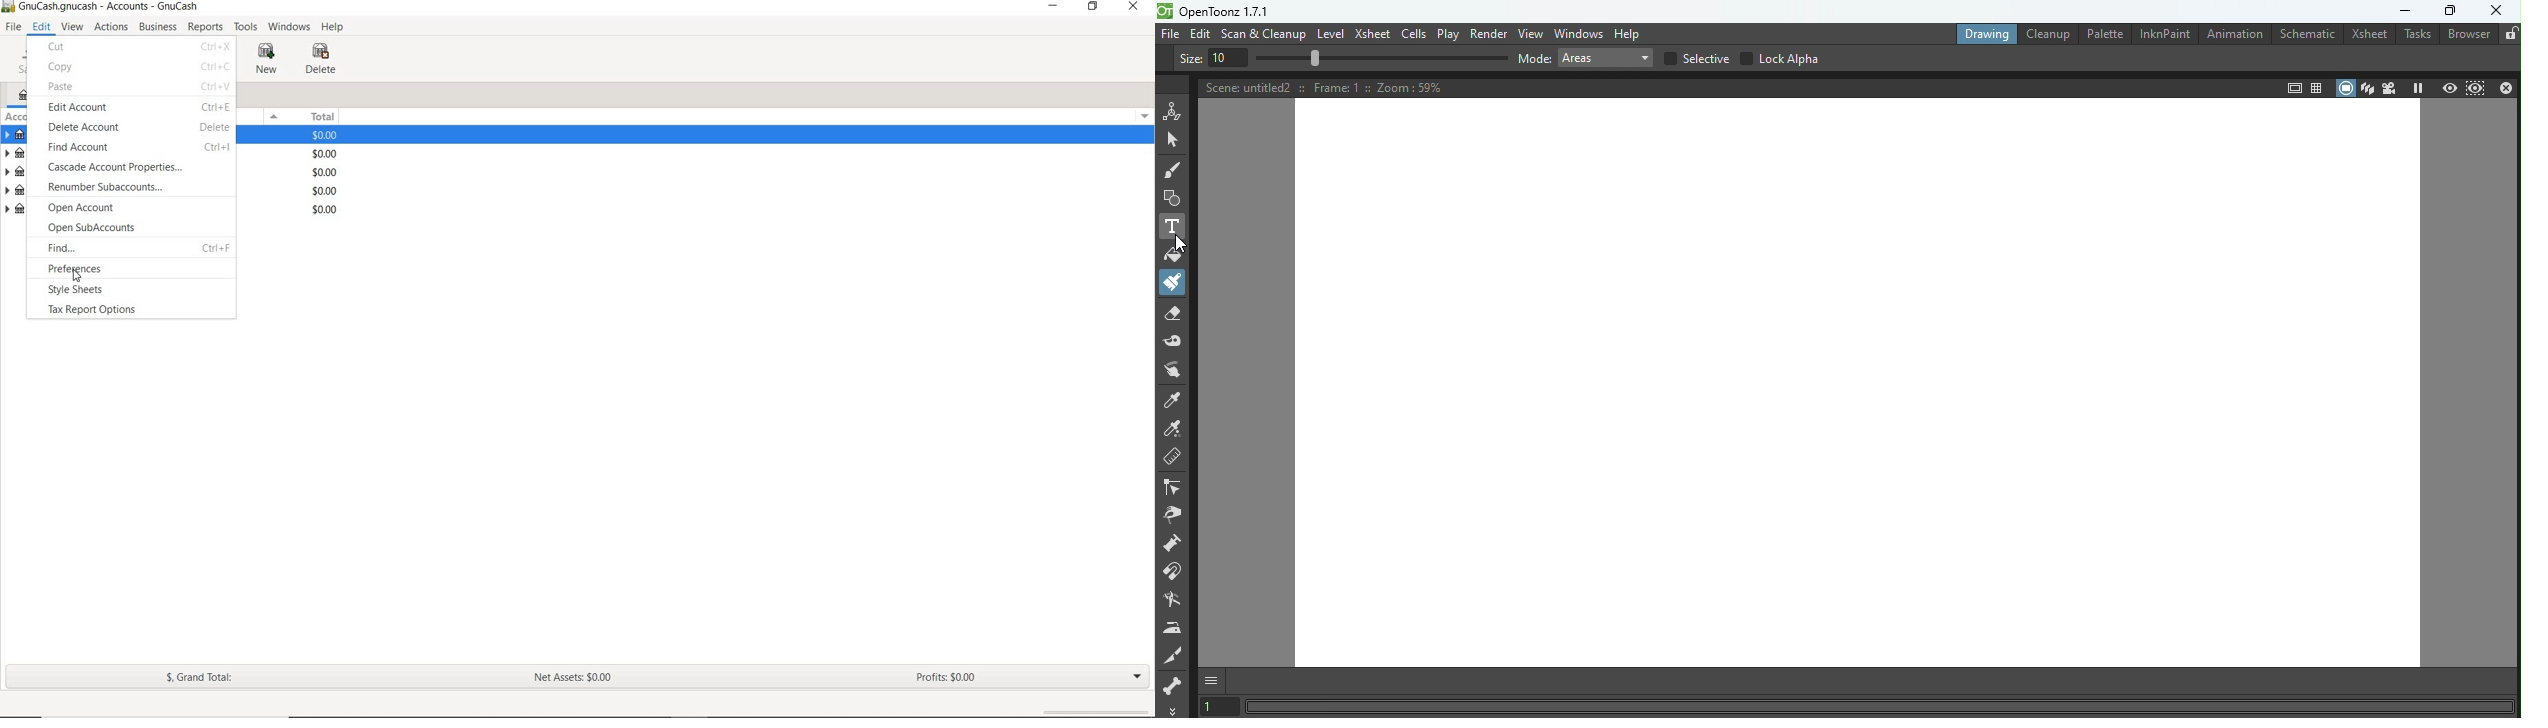 The height and width of the screenshot is (728, 2548). What do you see at coordinates (1135, 8) in the screenshot?
I see `CLOSE` at bounding box center [1135, 8].